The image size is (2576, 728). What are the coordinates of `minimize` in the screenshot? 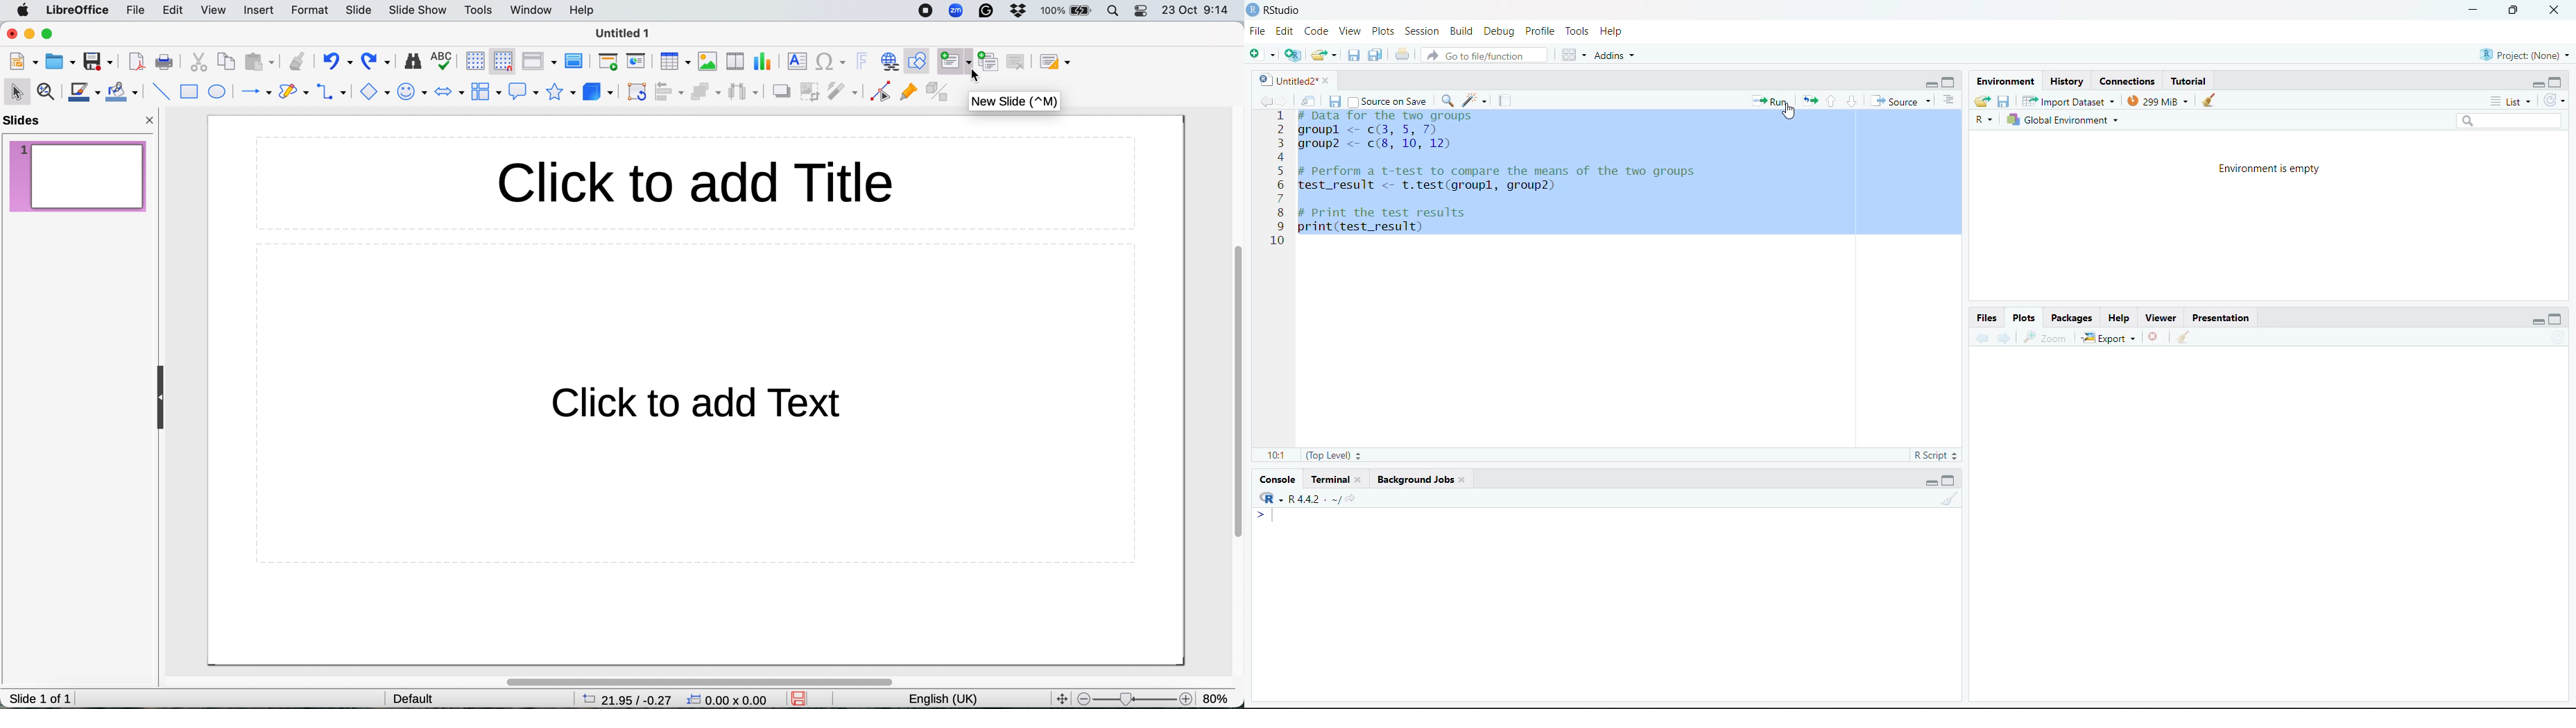 It's located at (2539, 321).